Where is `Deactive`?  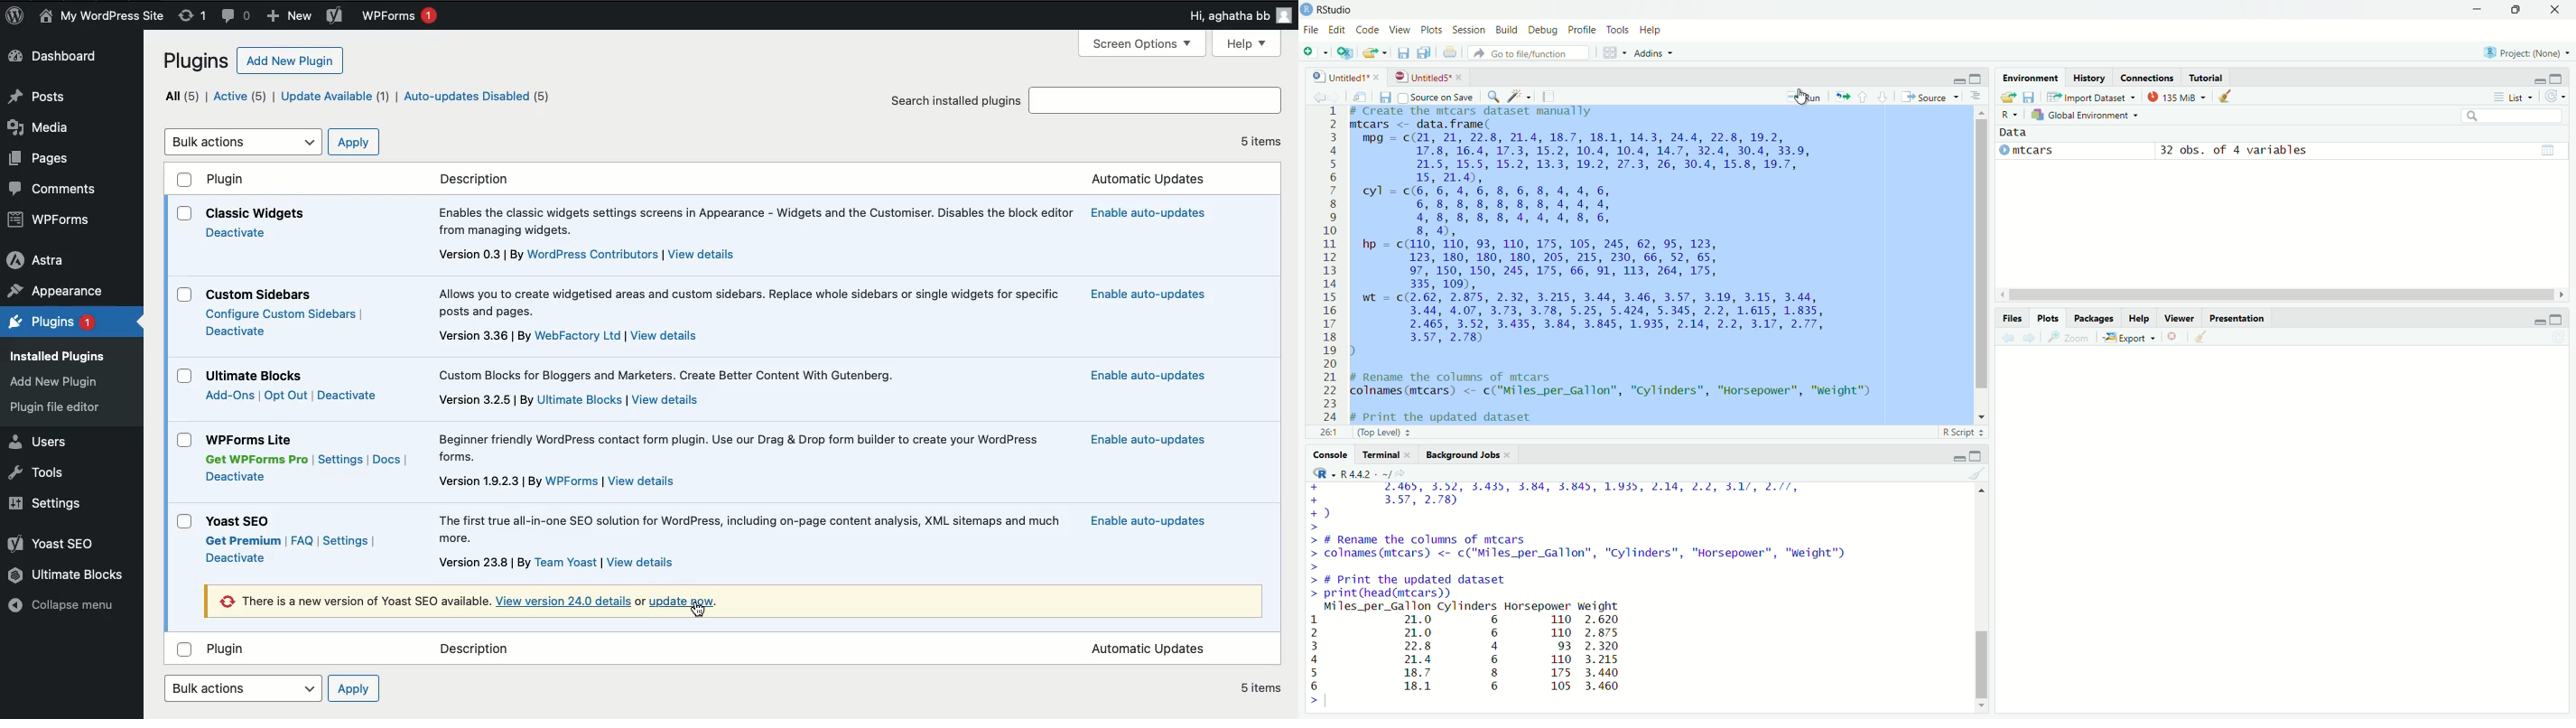
Deactive is located at coordinates (237, 558).